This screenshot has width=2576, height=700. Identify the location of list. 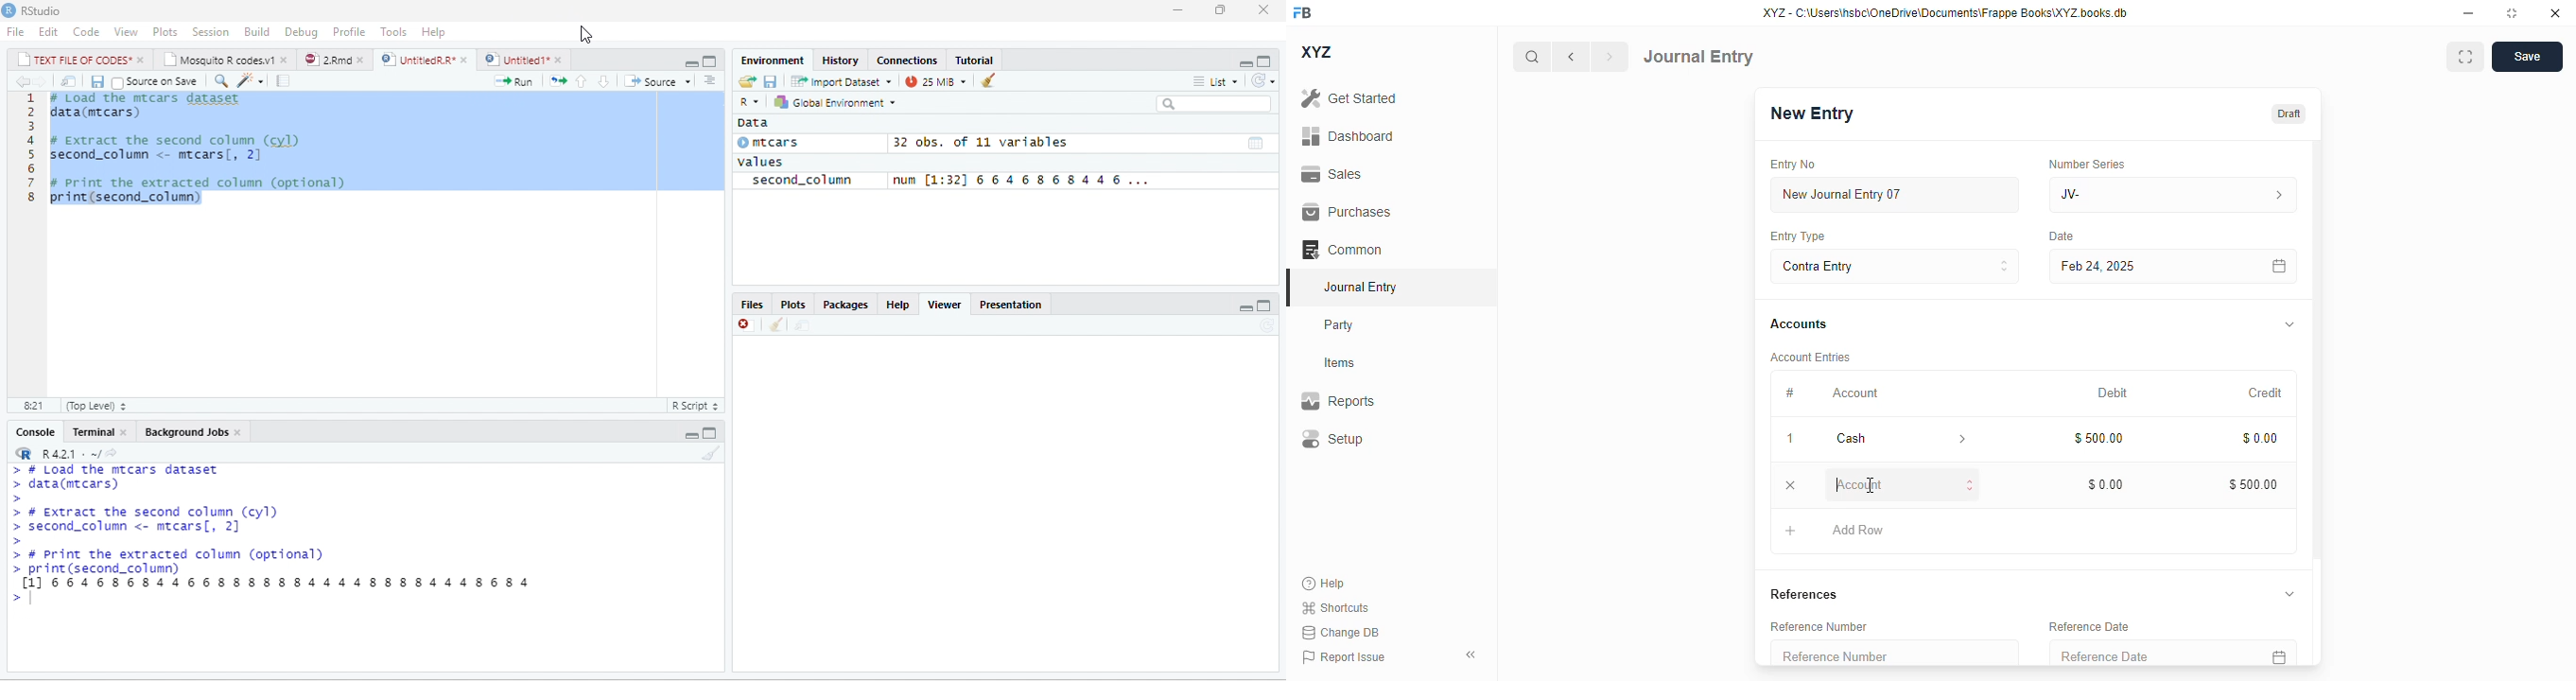
(1217, 82).